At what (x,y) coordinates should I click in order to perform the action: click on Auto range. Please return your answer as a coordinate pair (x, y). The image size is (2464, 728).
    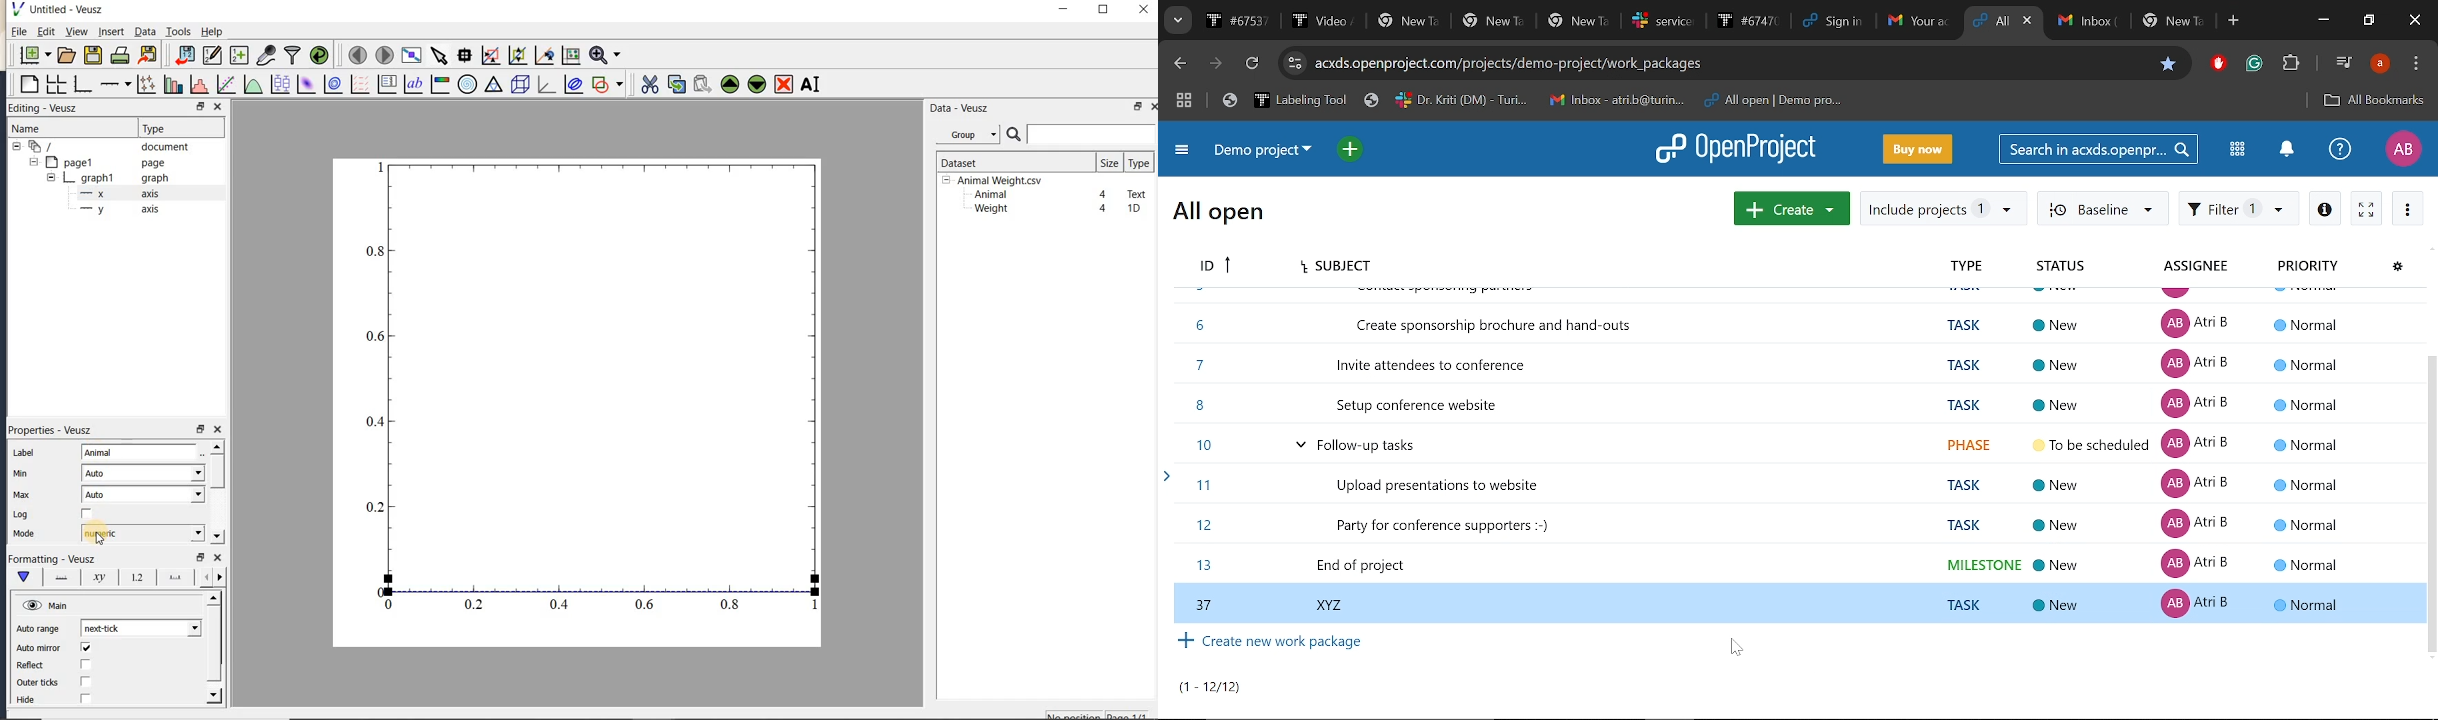
    Looking at the image, I should click on (38, 629).